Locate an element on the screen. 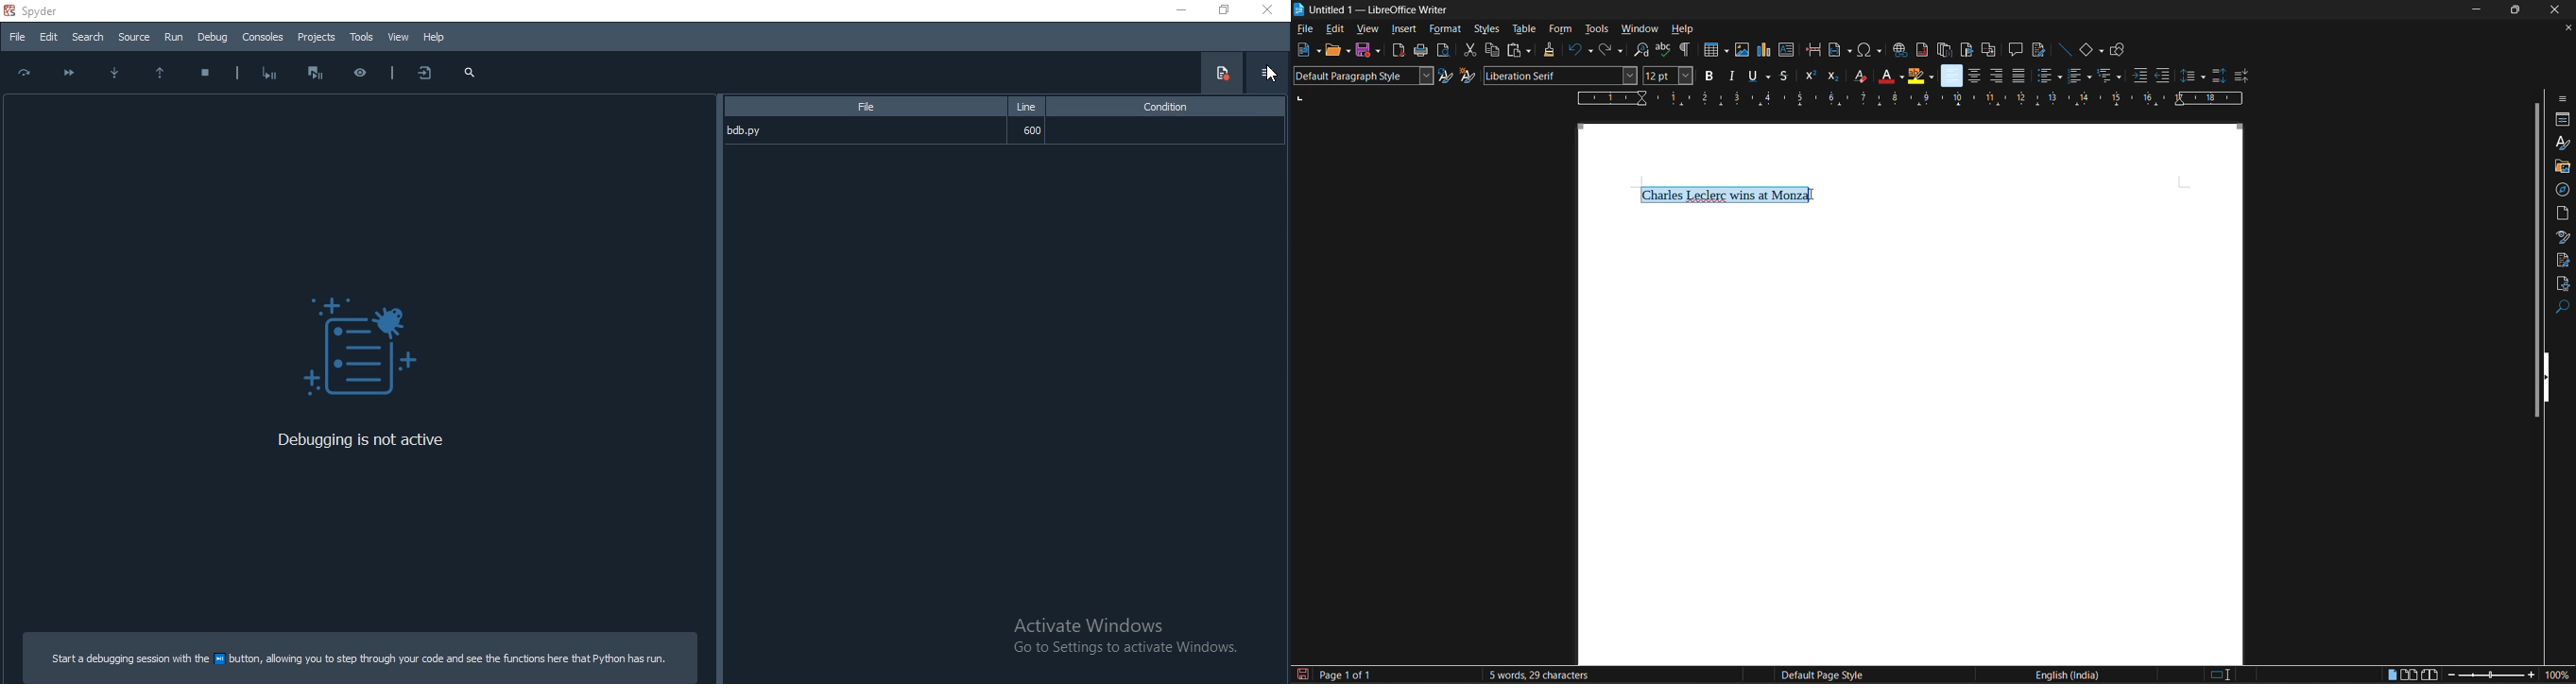  format is located at coordinates (1445, 29).